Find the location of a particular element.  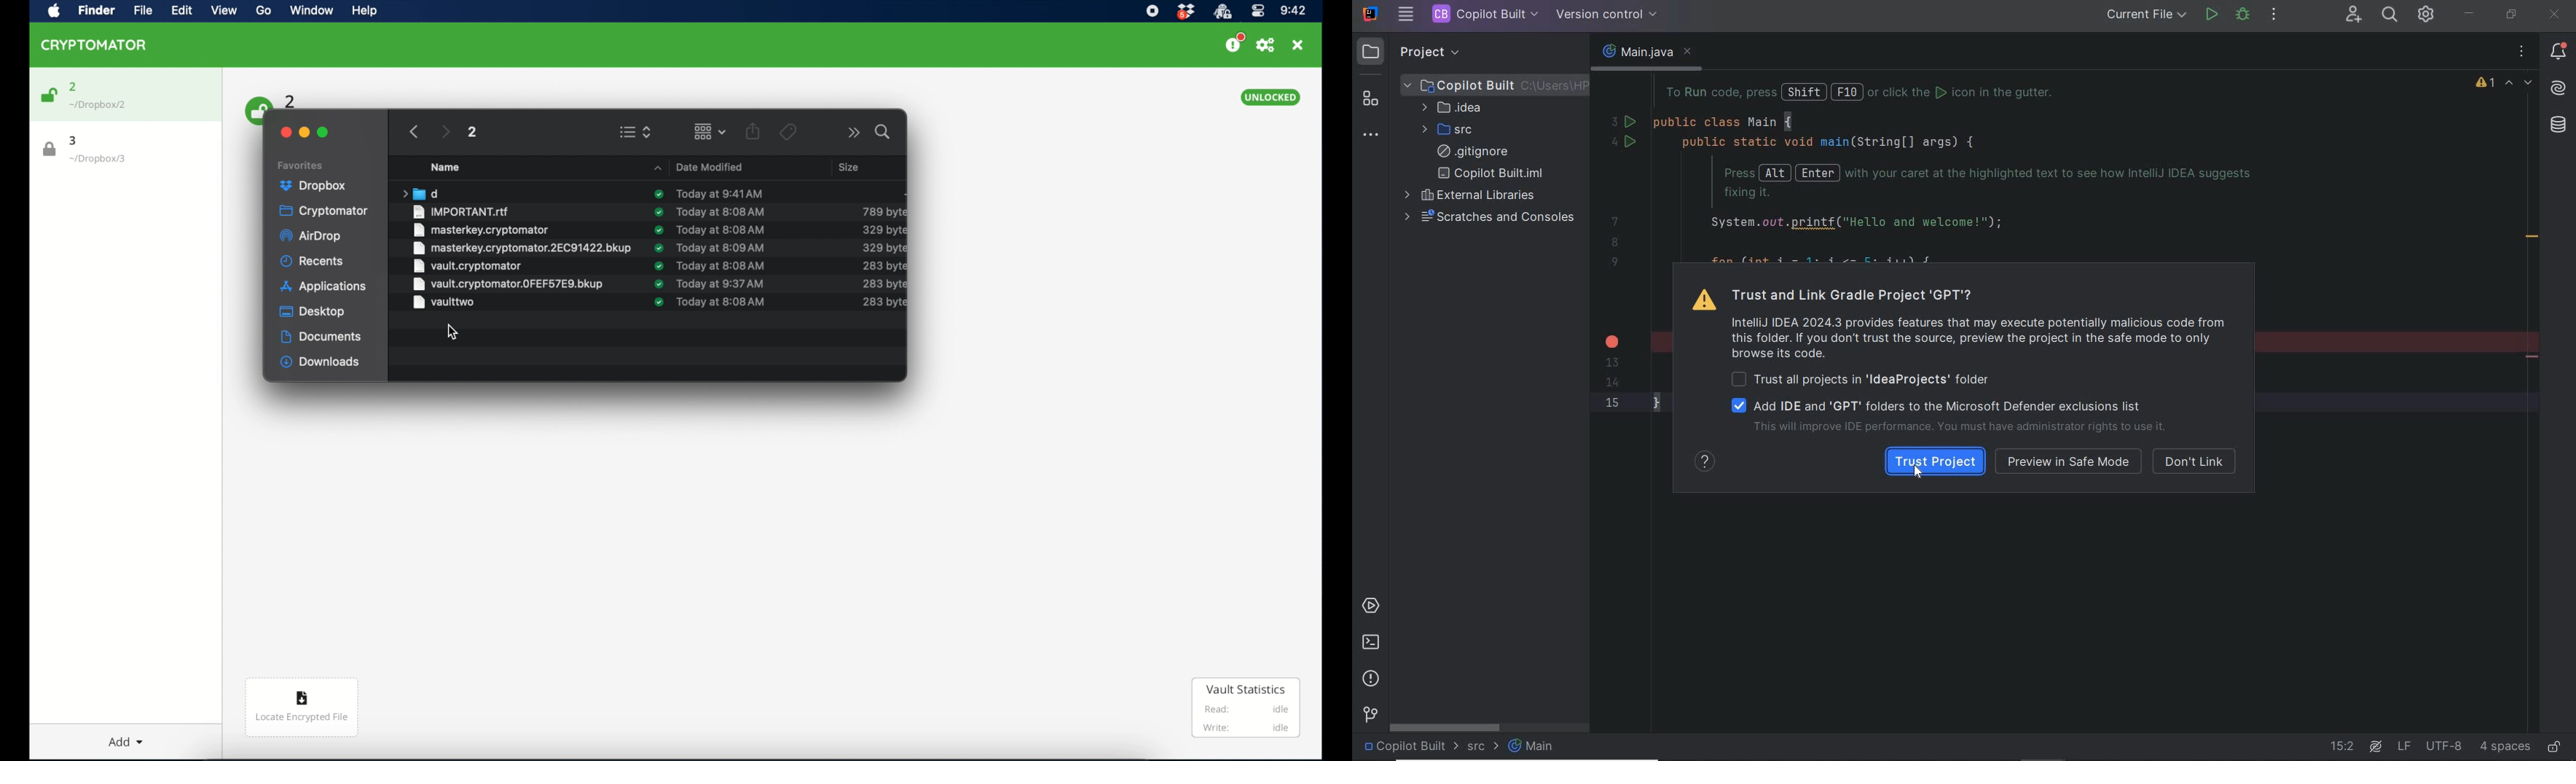

sync is located at coordinates (657, 284).